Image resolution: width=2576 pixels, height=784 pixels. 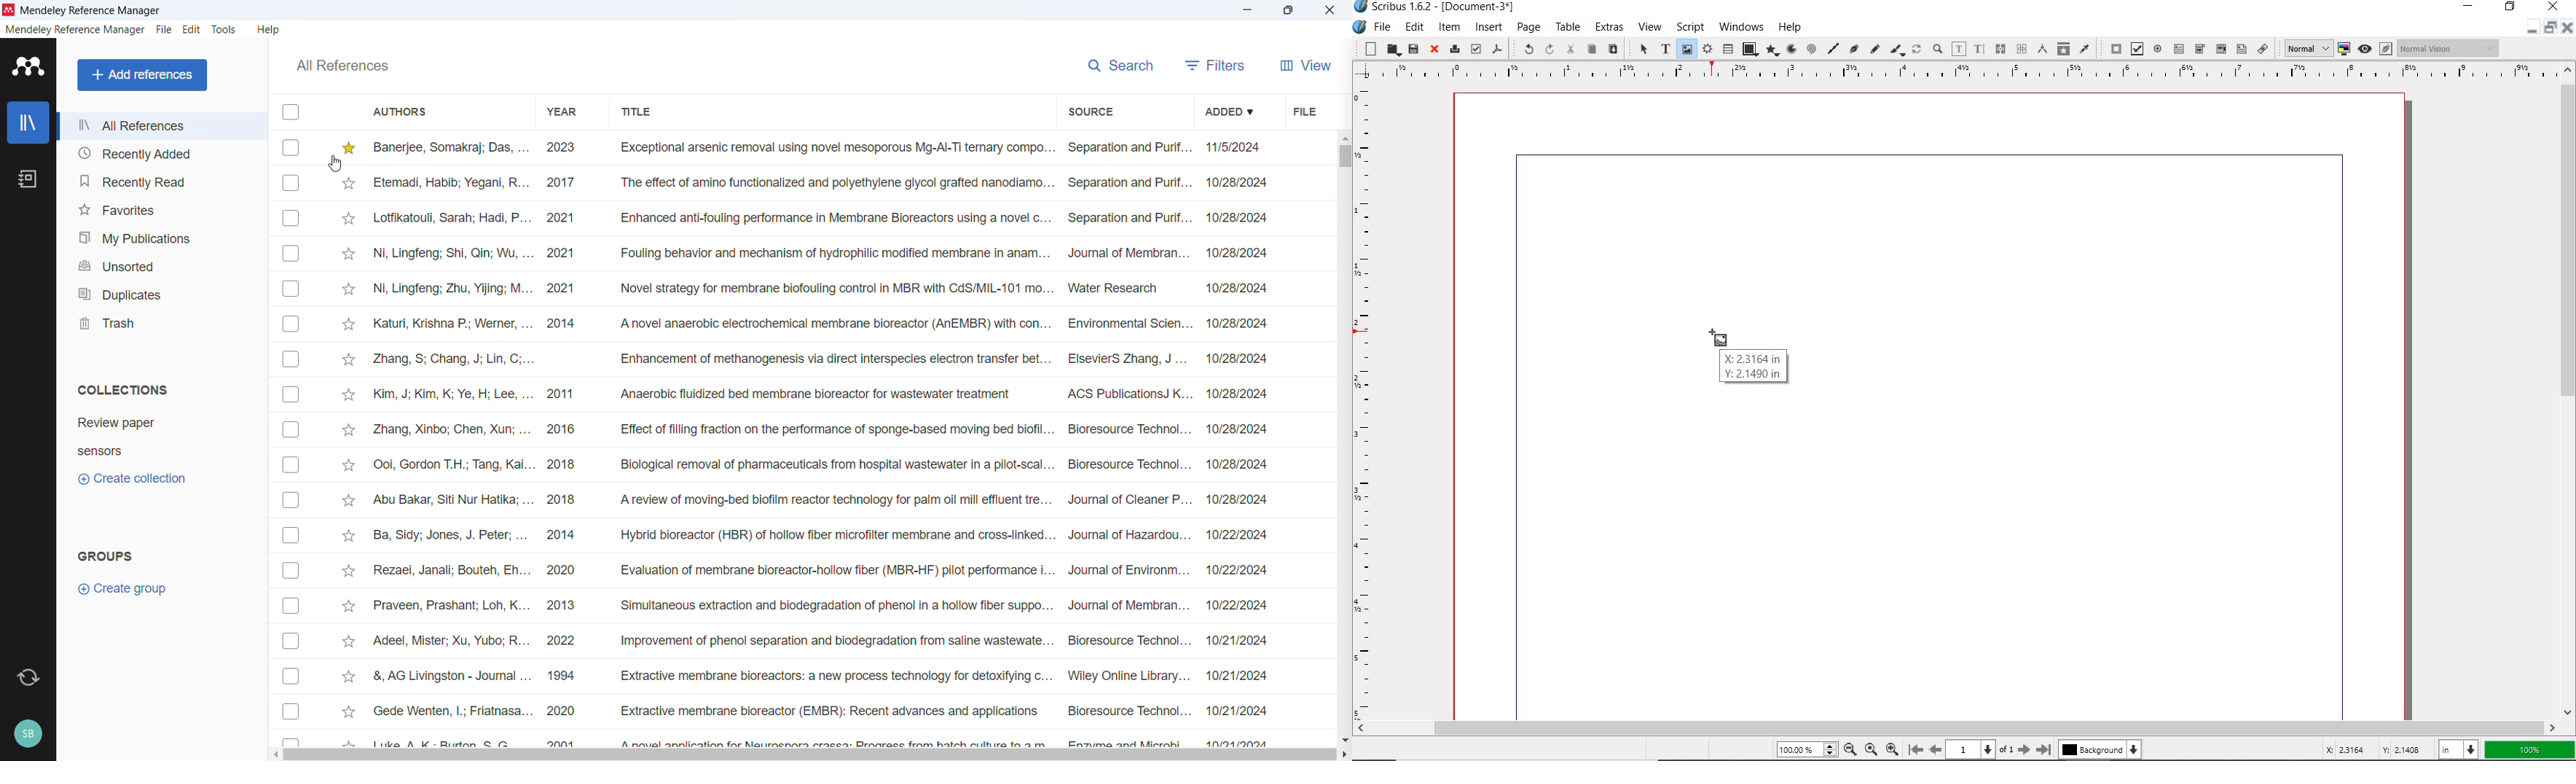 What do you see at coordinates (76, 30) in the screenshot?
I see `mendeley reference manager` at bounding box center [76, 30].